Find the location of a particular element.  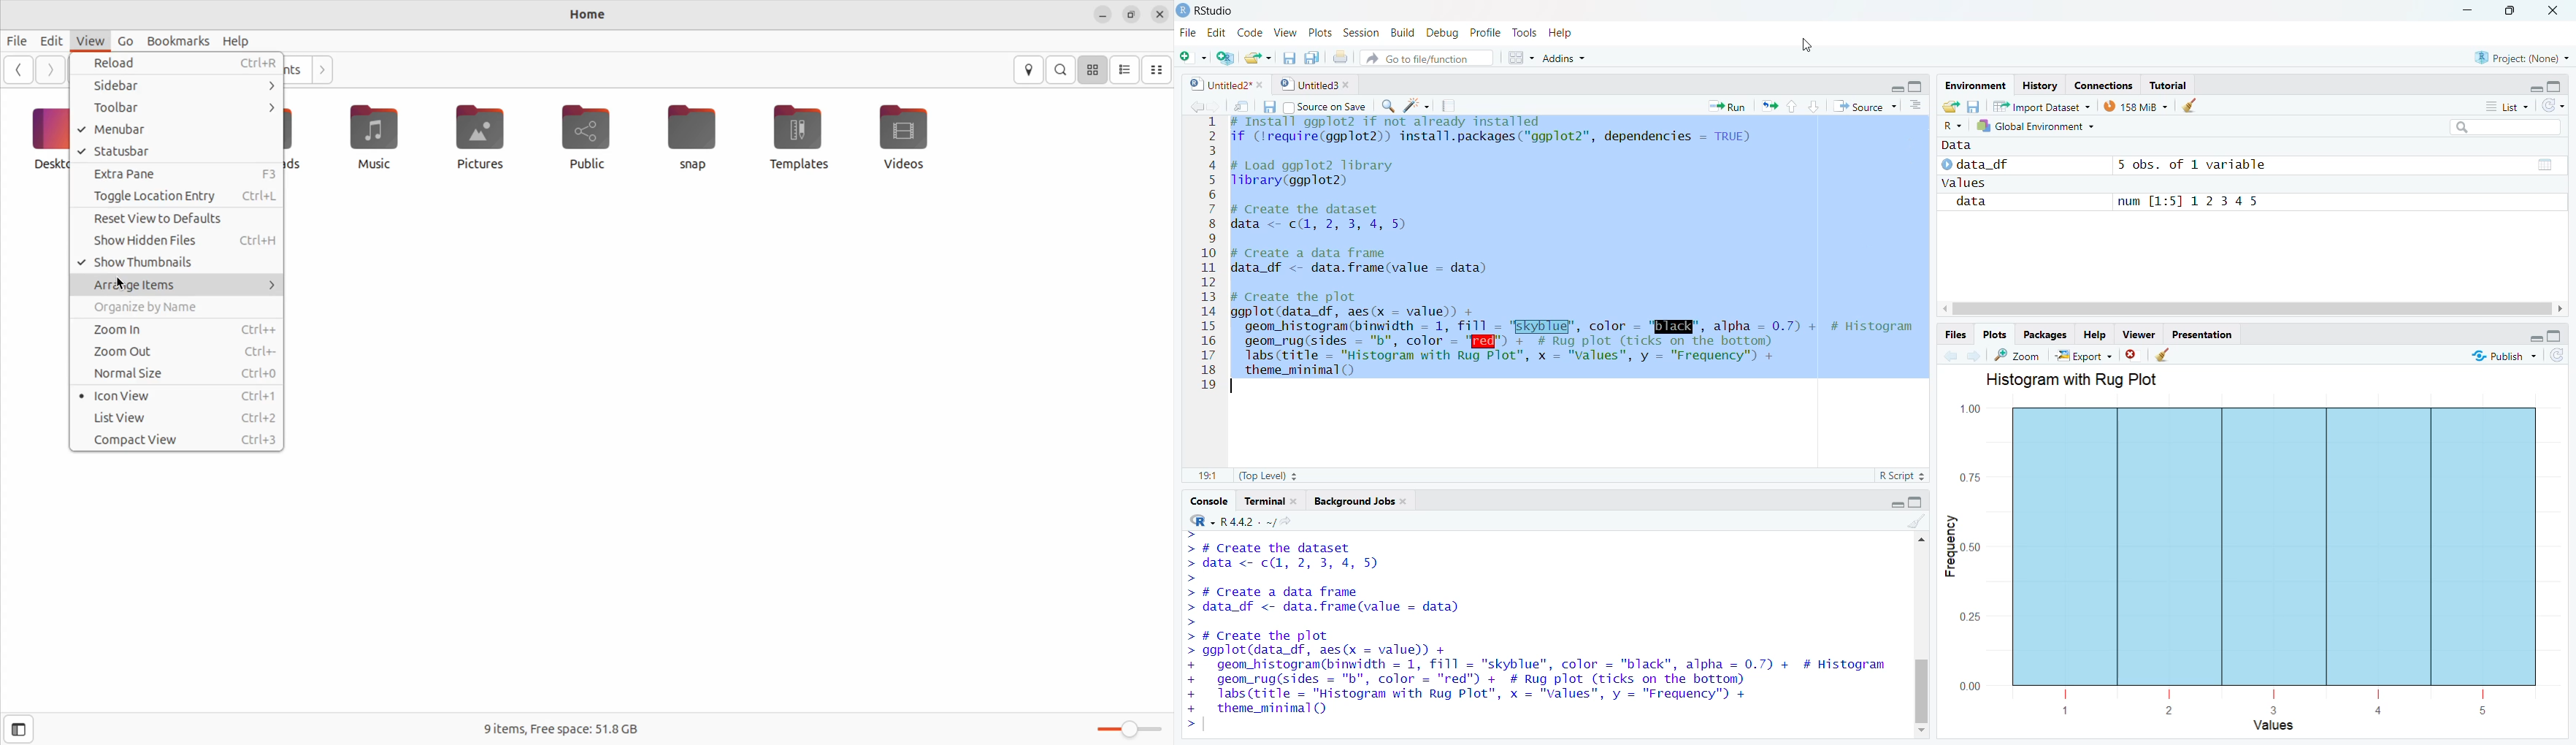

Language is located at coordinates (1944, 128).